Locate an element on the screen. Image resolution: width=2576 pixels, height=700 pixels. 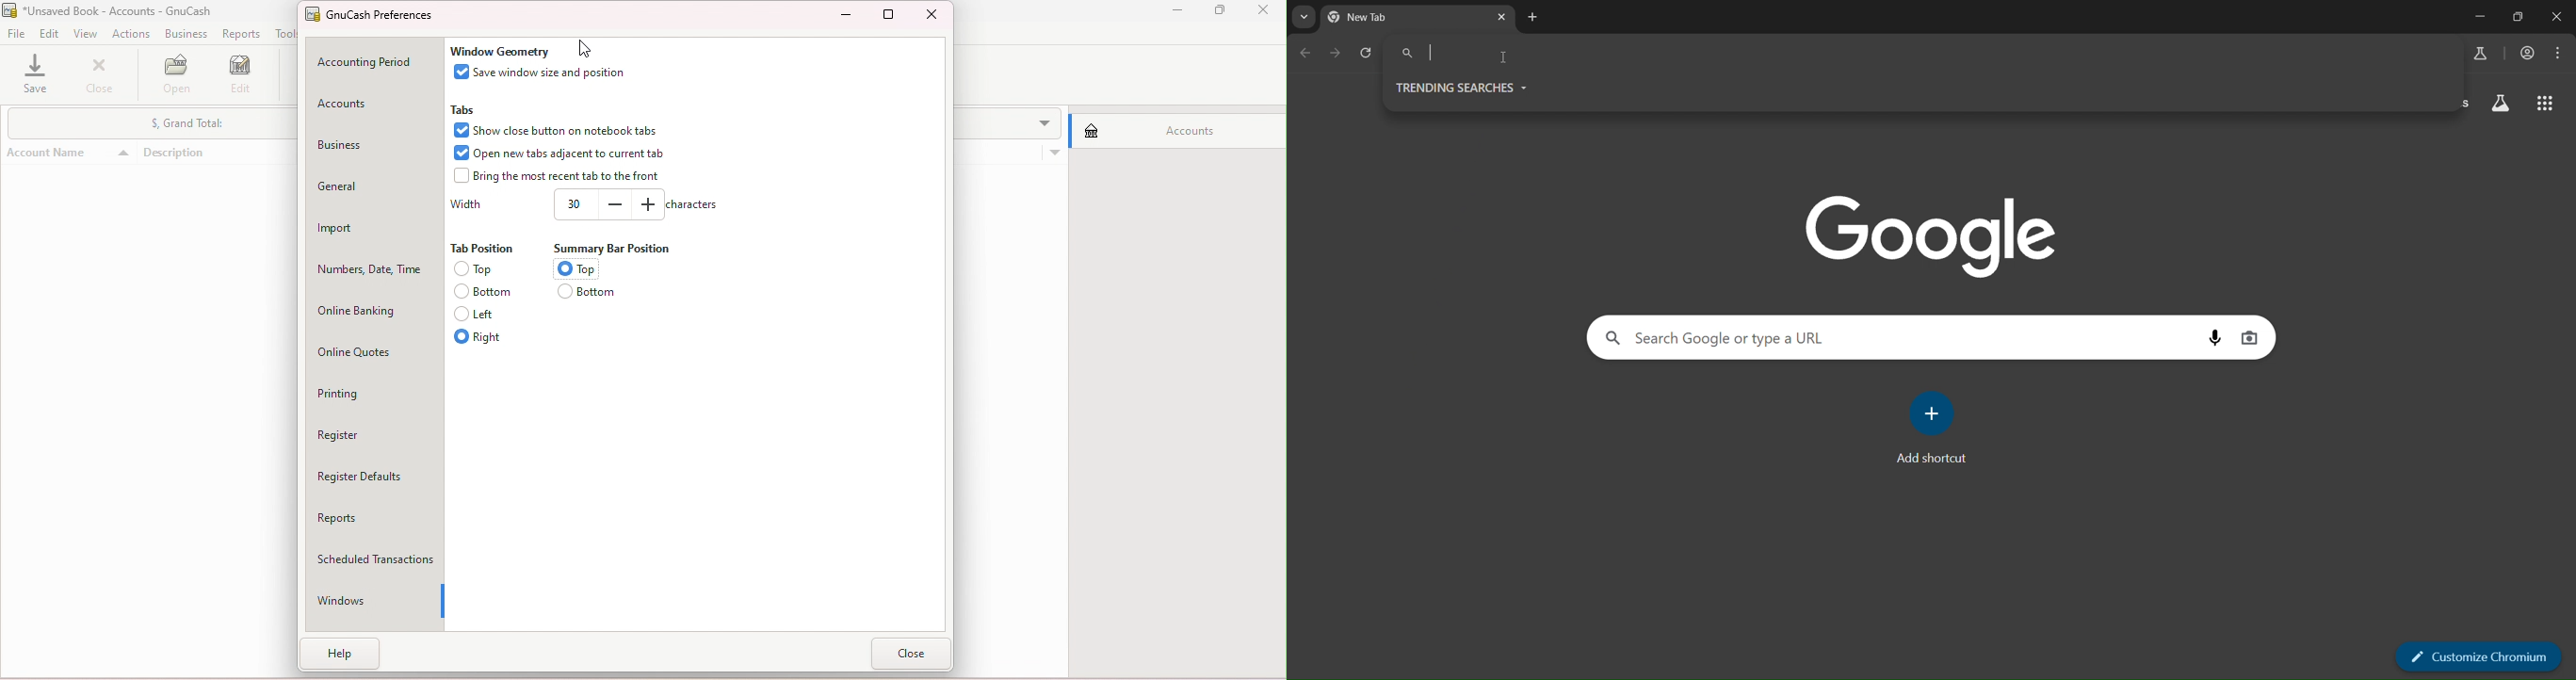
Actions is located at coordinates (130, 34).